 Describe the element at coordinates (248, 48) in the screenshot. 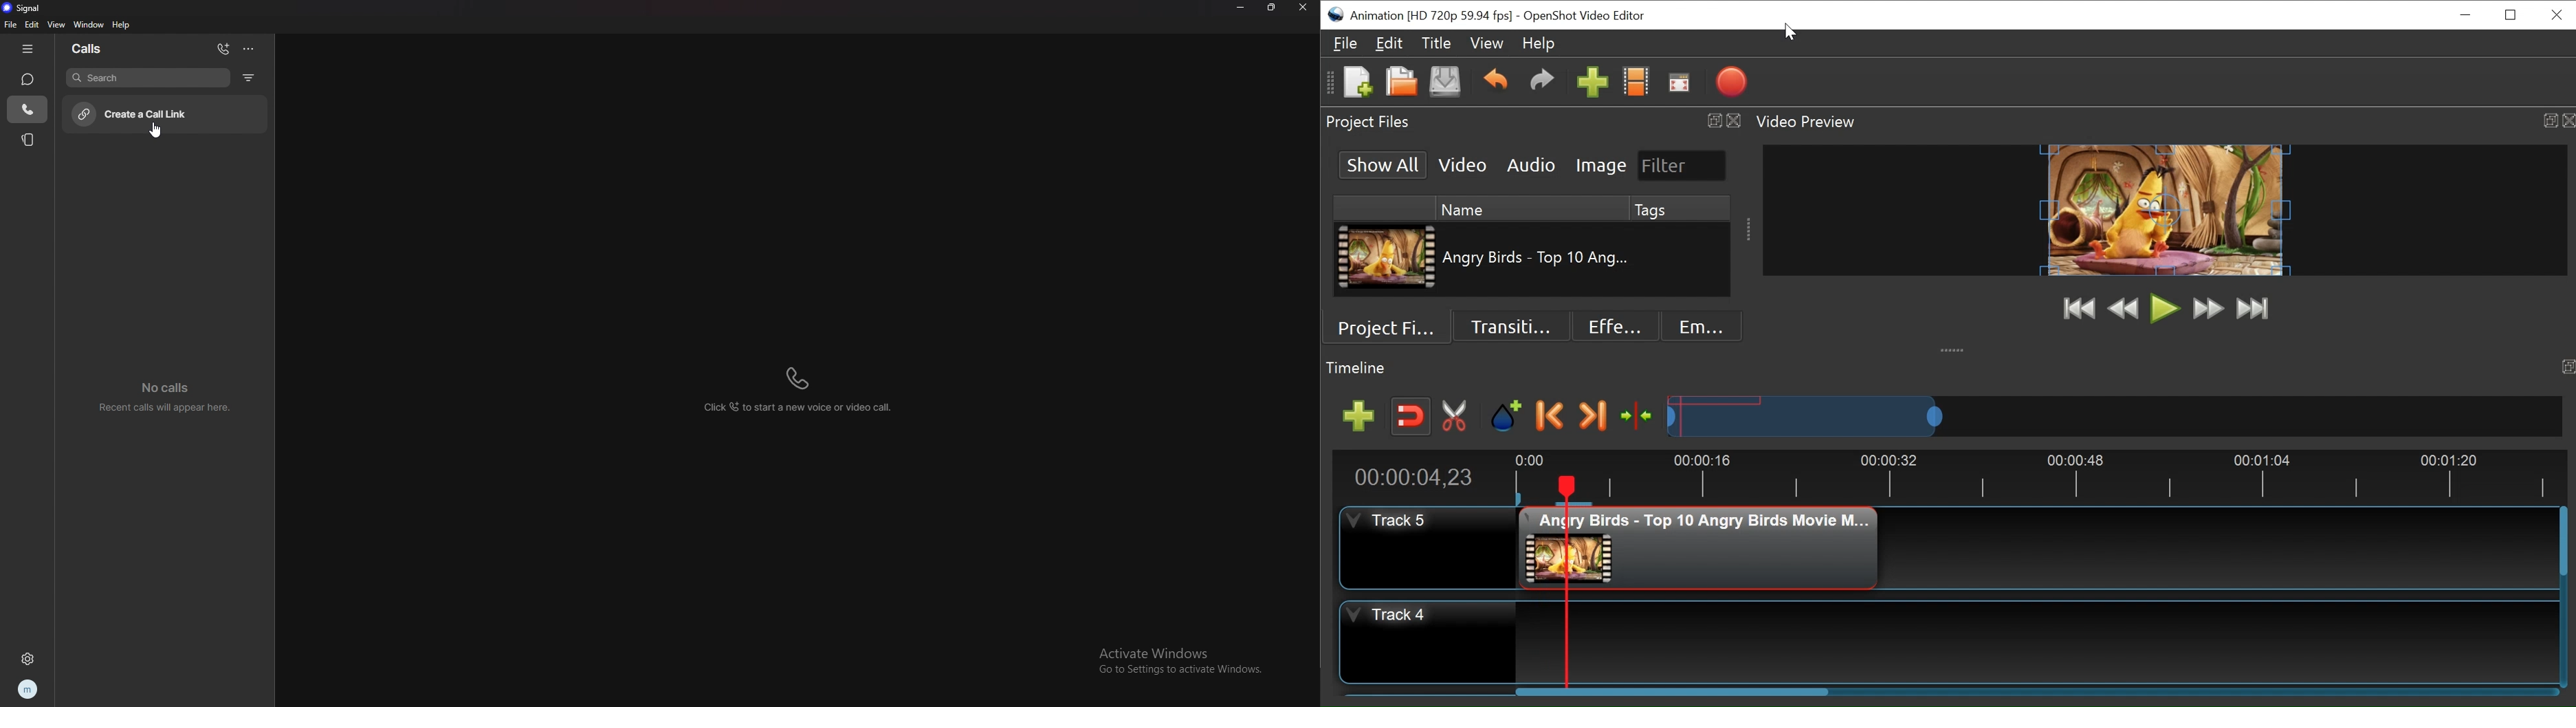

I see `options` at that location.